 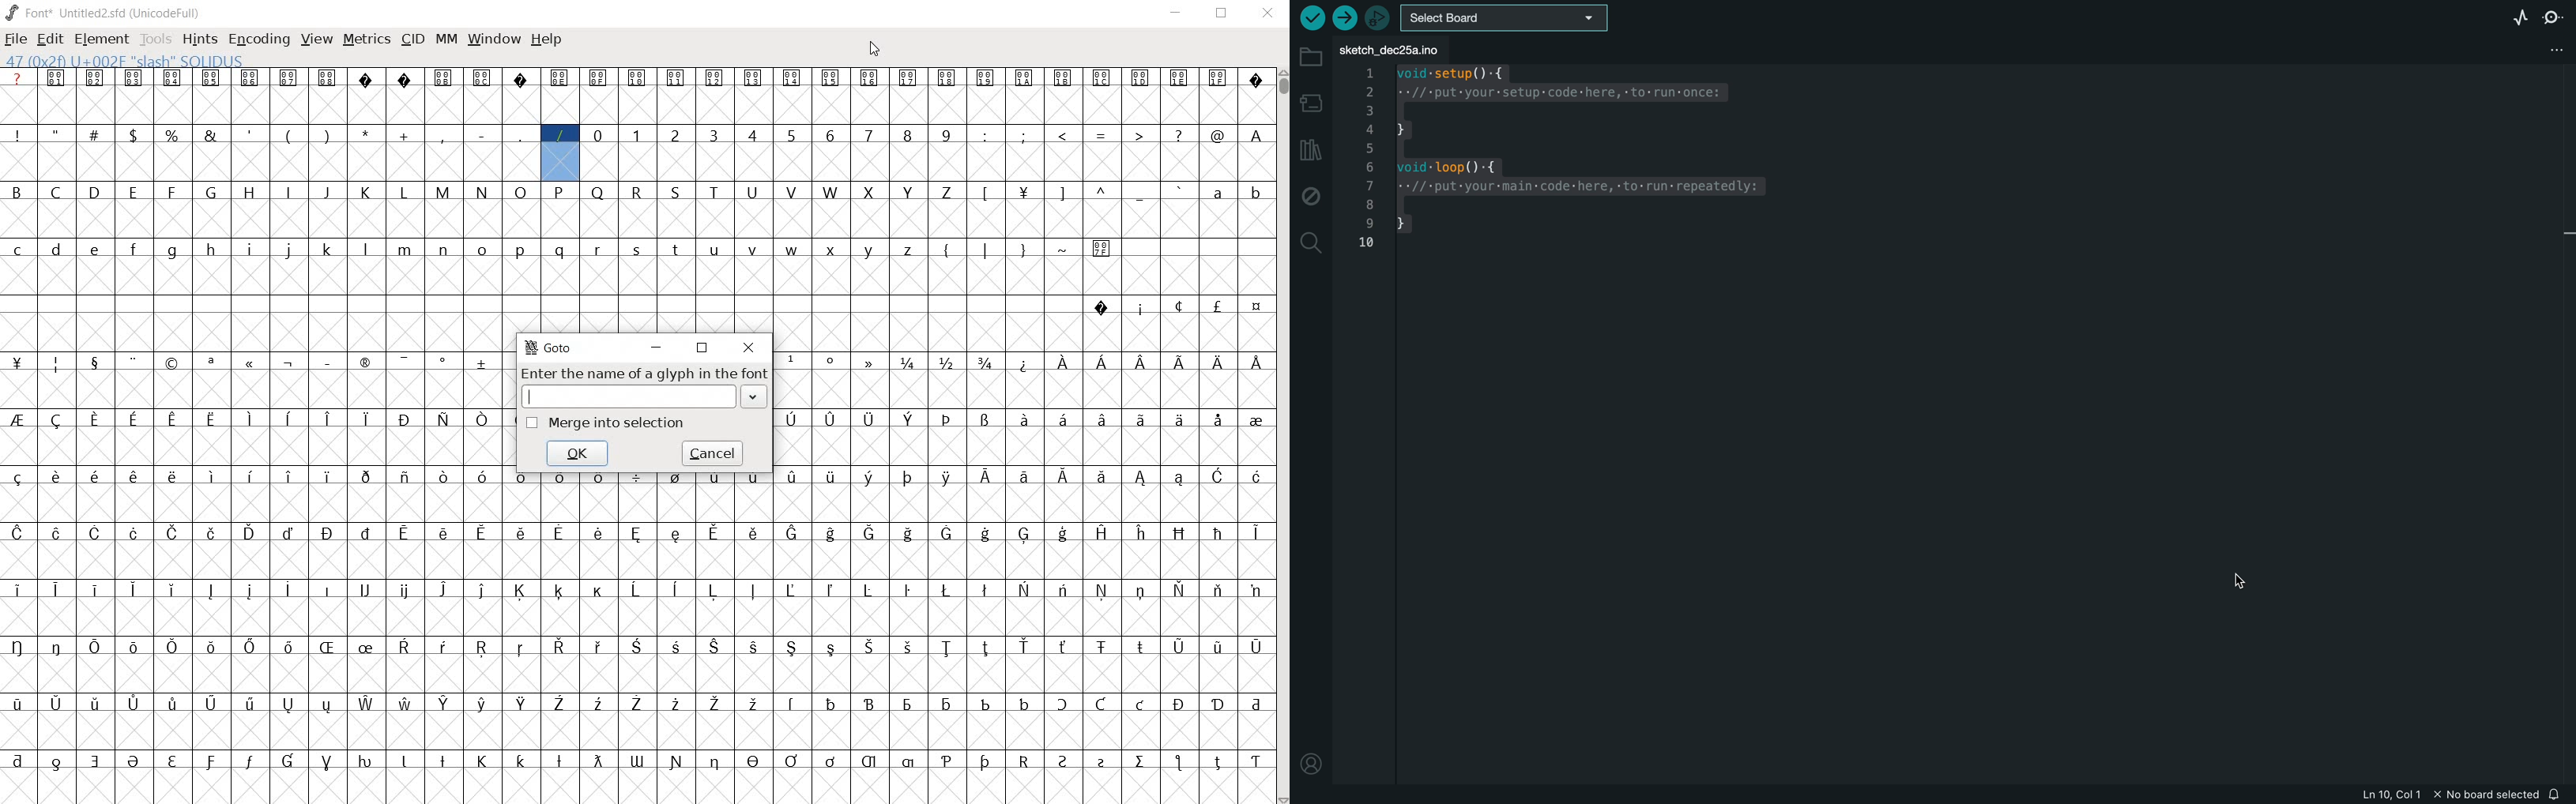 I want to click on glyph, so click(x=832, y=251).